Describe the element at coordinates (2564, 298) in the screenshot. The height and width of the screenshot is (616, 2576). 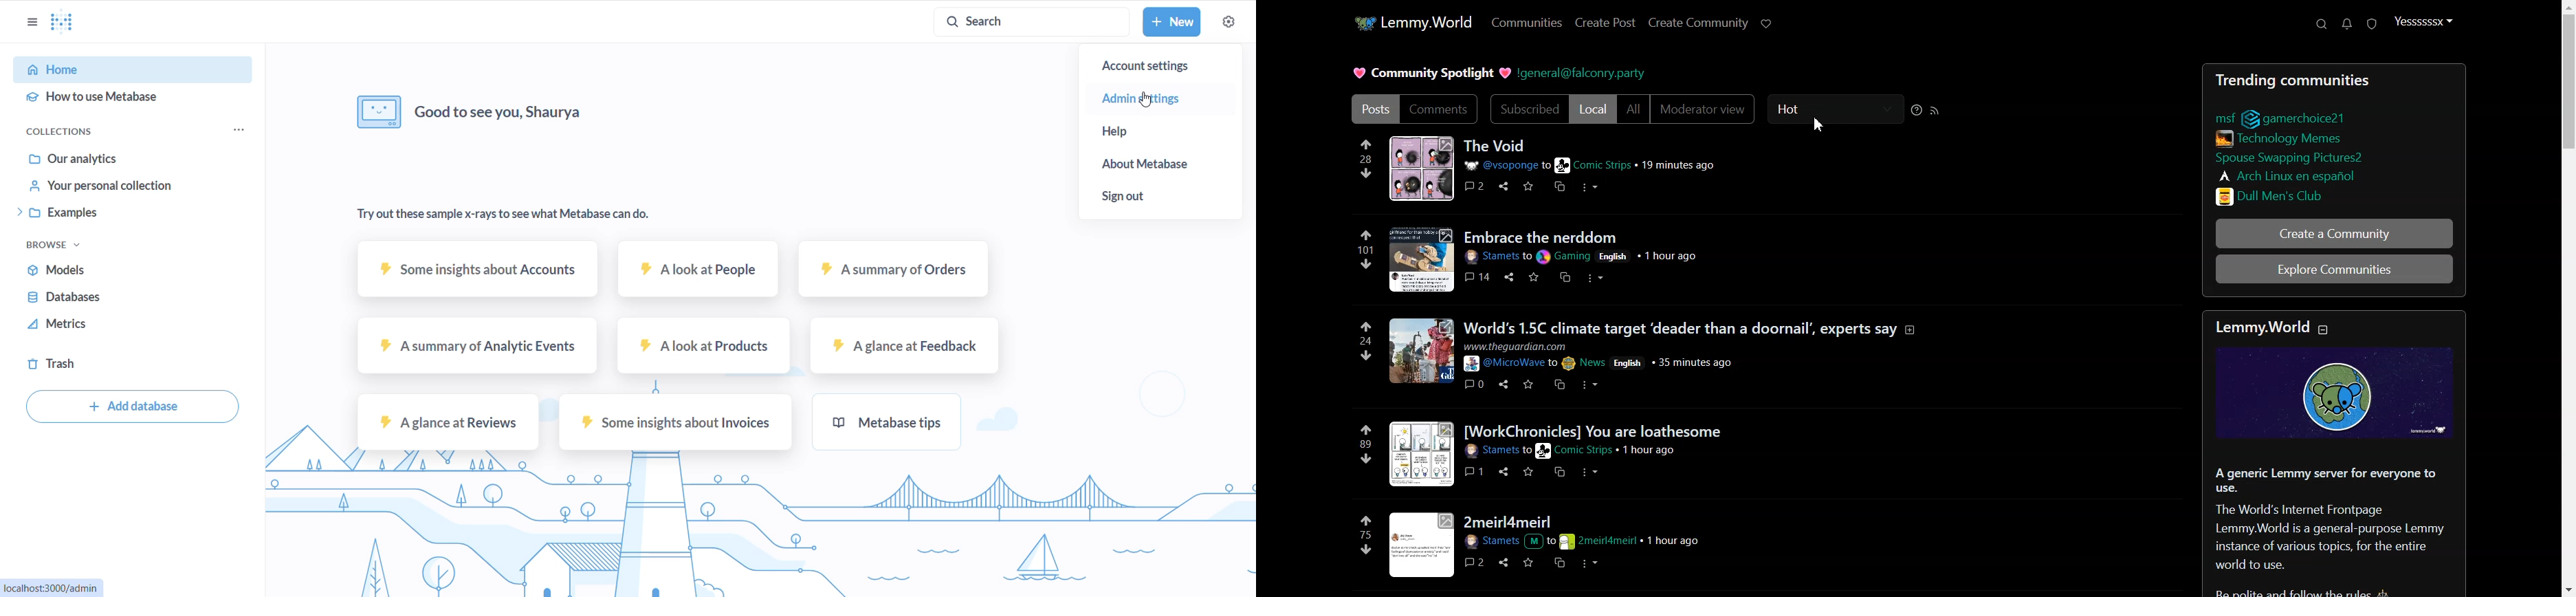
I see `Scroll bar` at that location.